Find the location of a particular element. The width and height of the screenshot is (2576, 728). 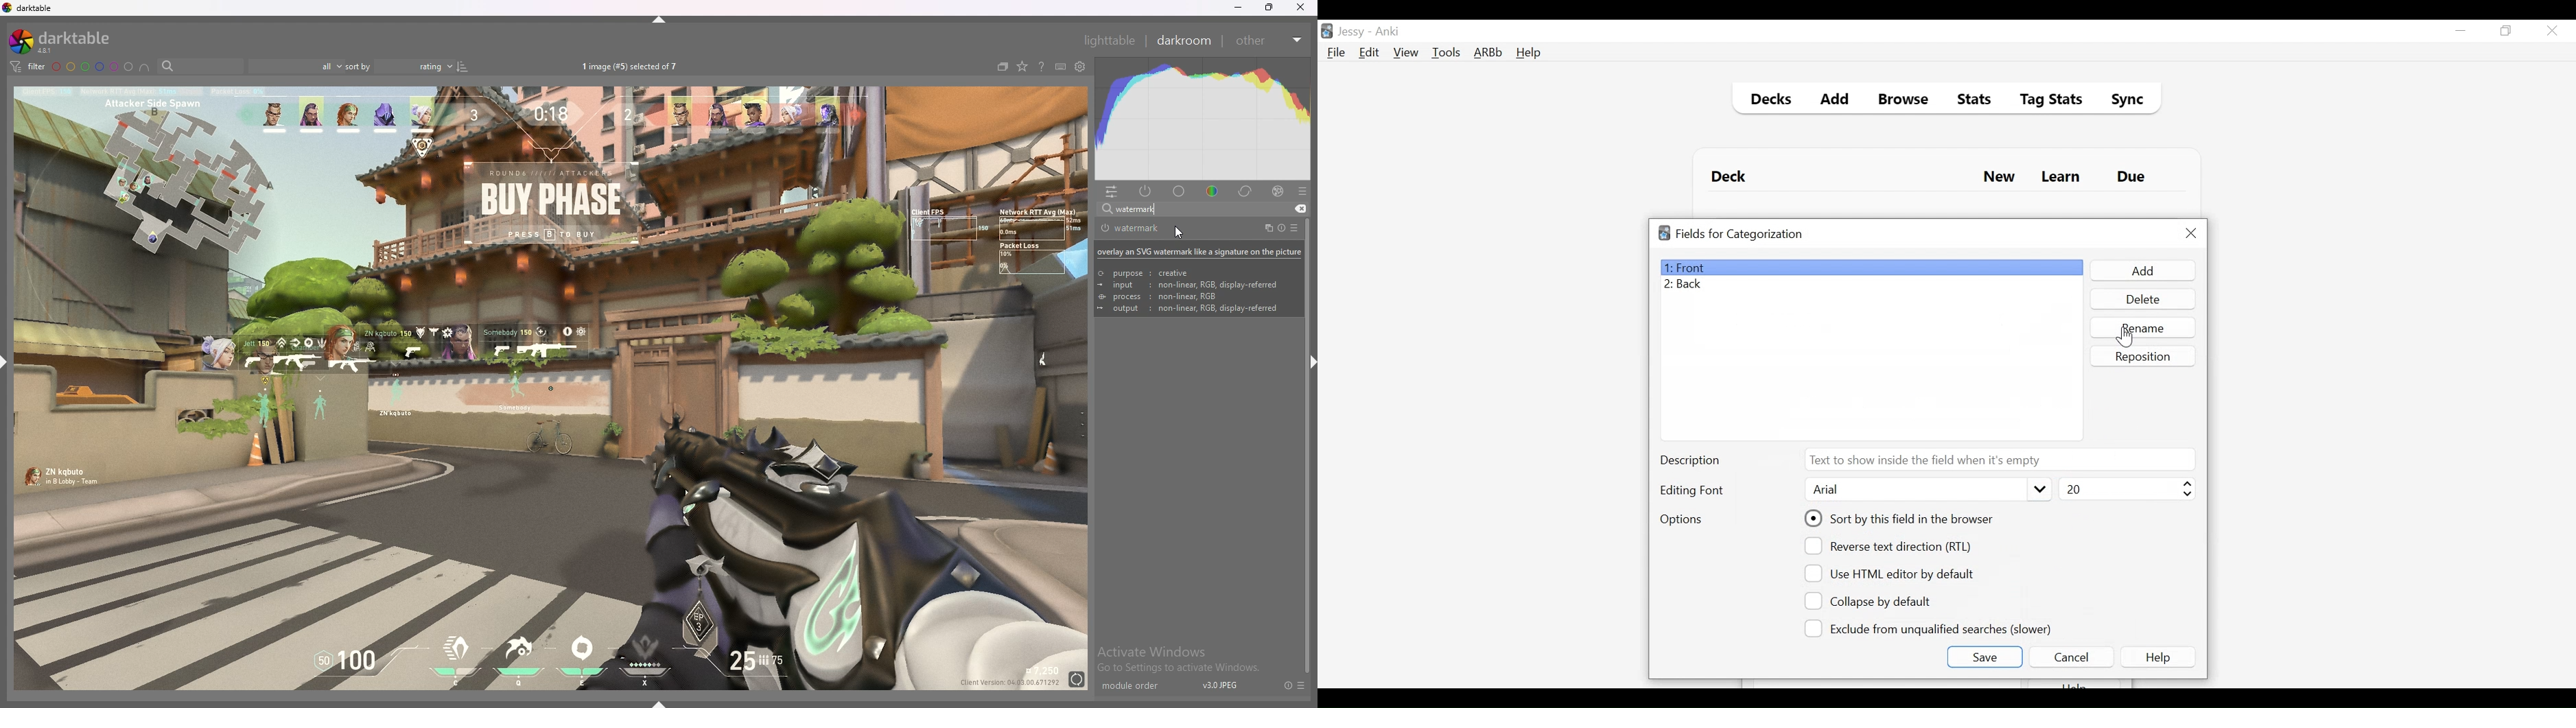

Field for Categorization is located at coordinates (1740, 234).